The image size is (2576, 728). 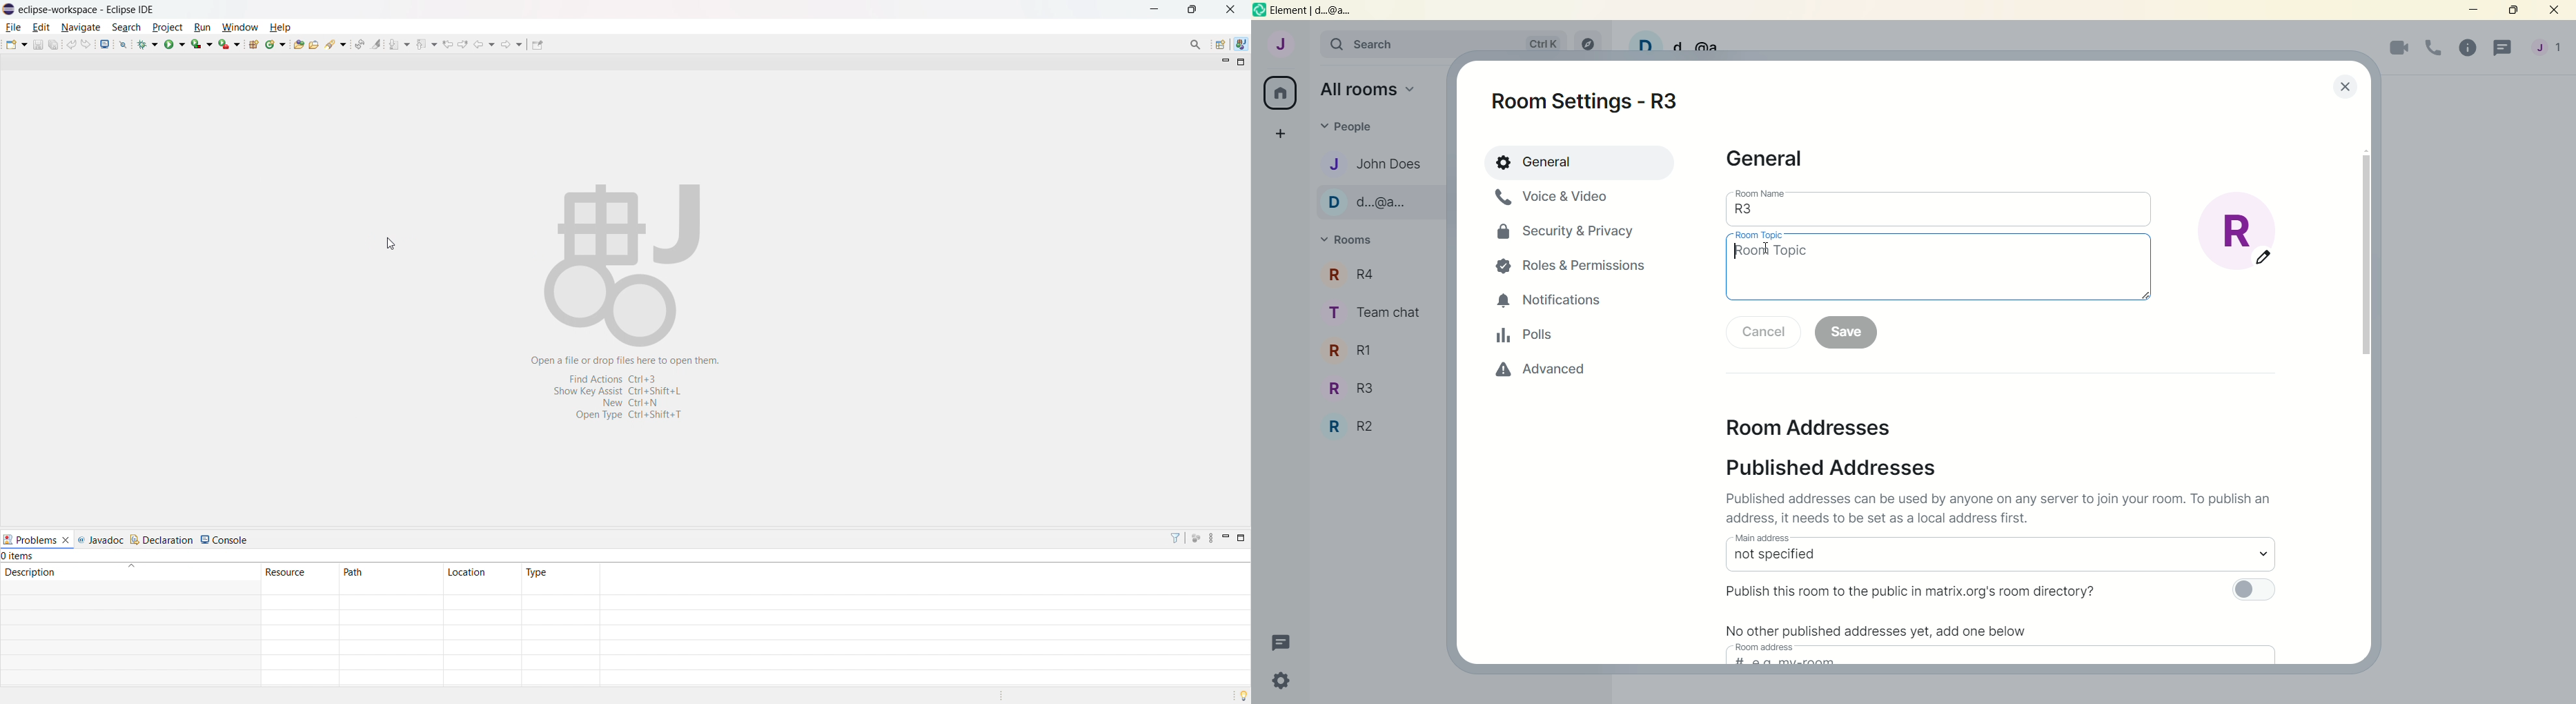 I want to click on coverage, so click(x=203, y=44).